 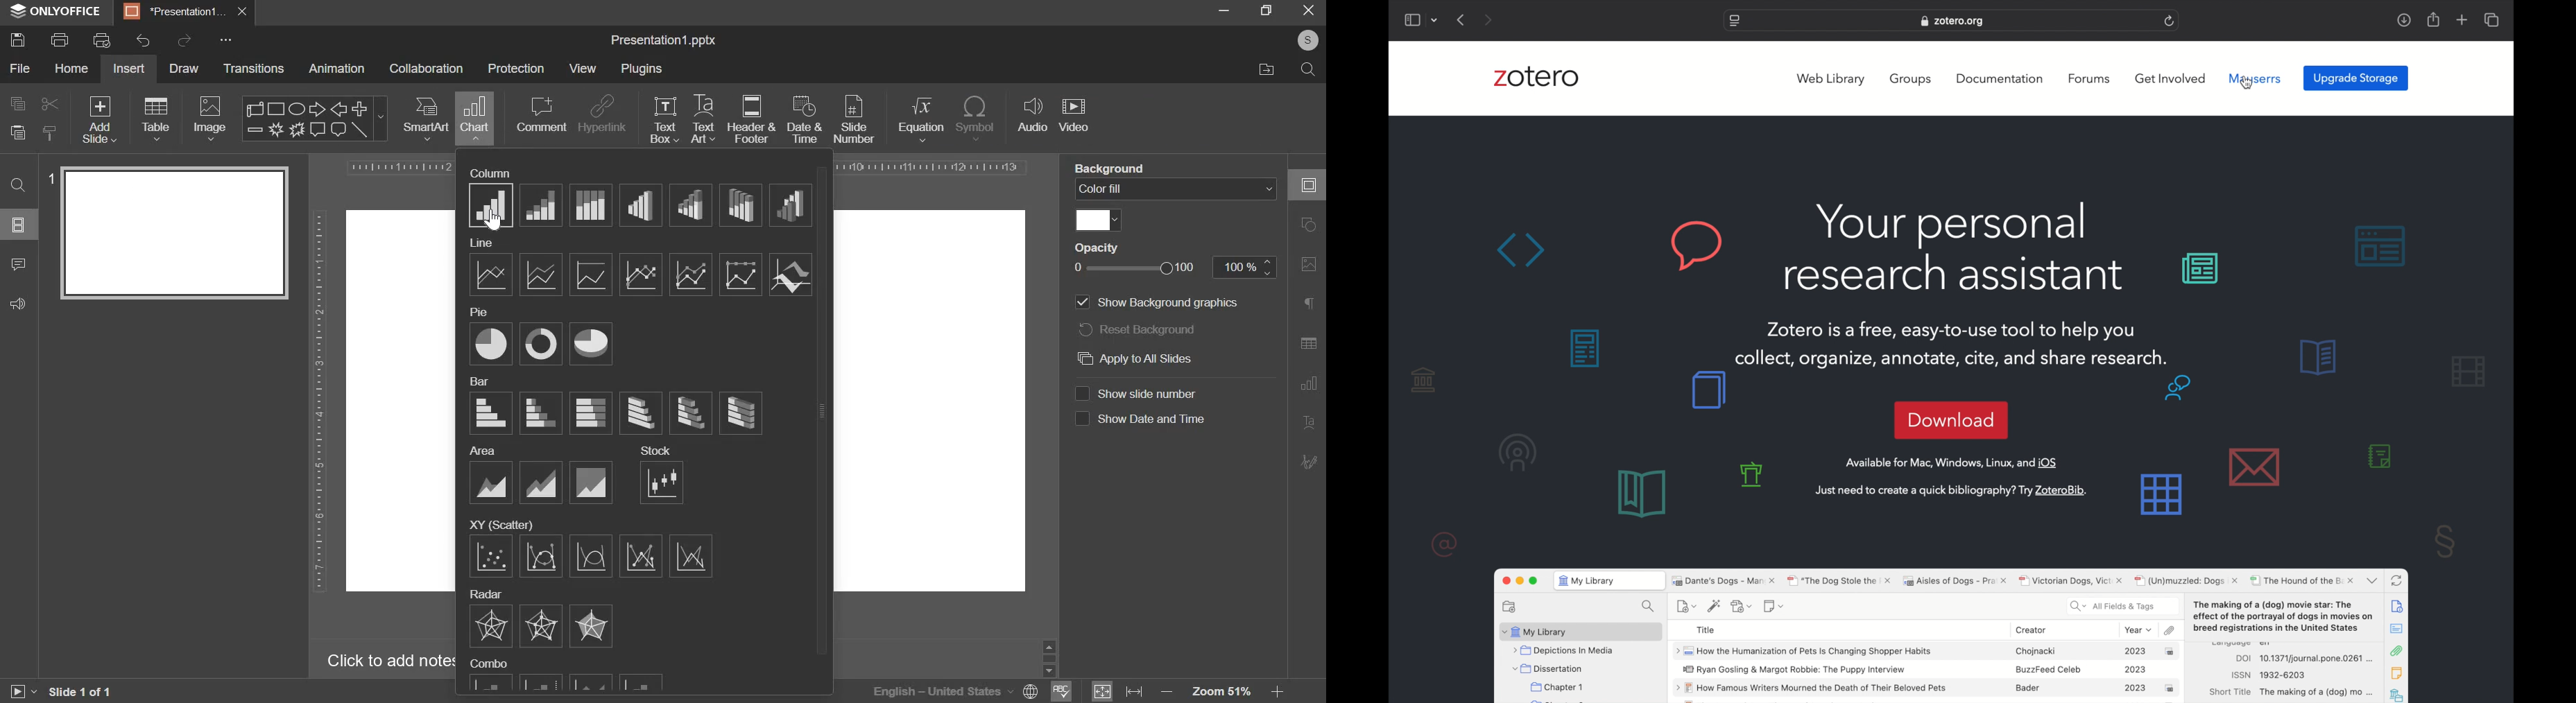 What do you see at coordinates (591, 557) in the screenshot?
I see `scatter charts` at bounding box center [591, 557].